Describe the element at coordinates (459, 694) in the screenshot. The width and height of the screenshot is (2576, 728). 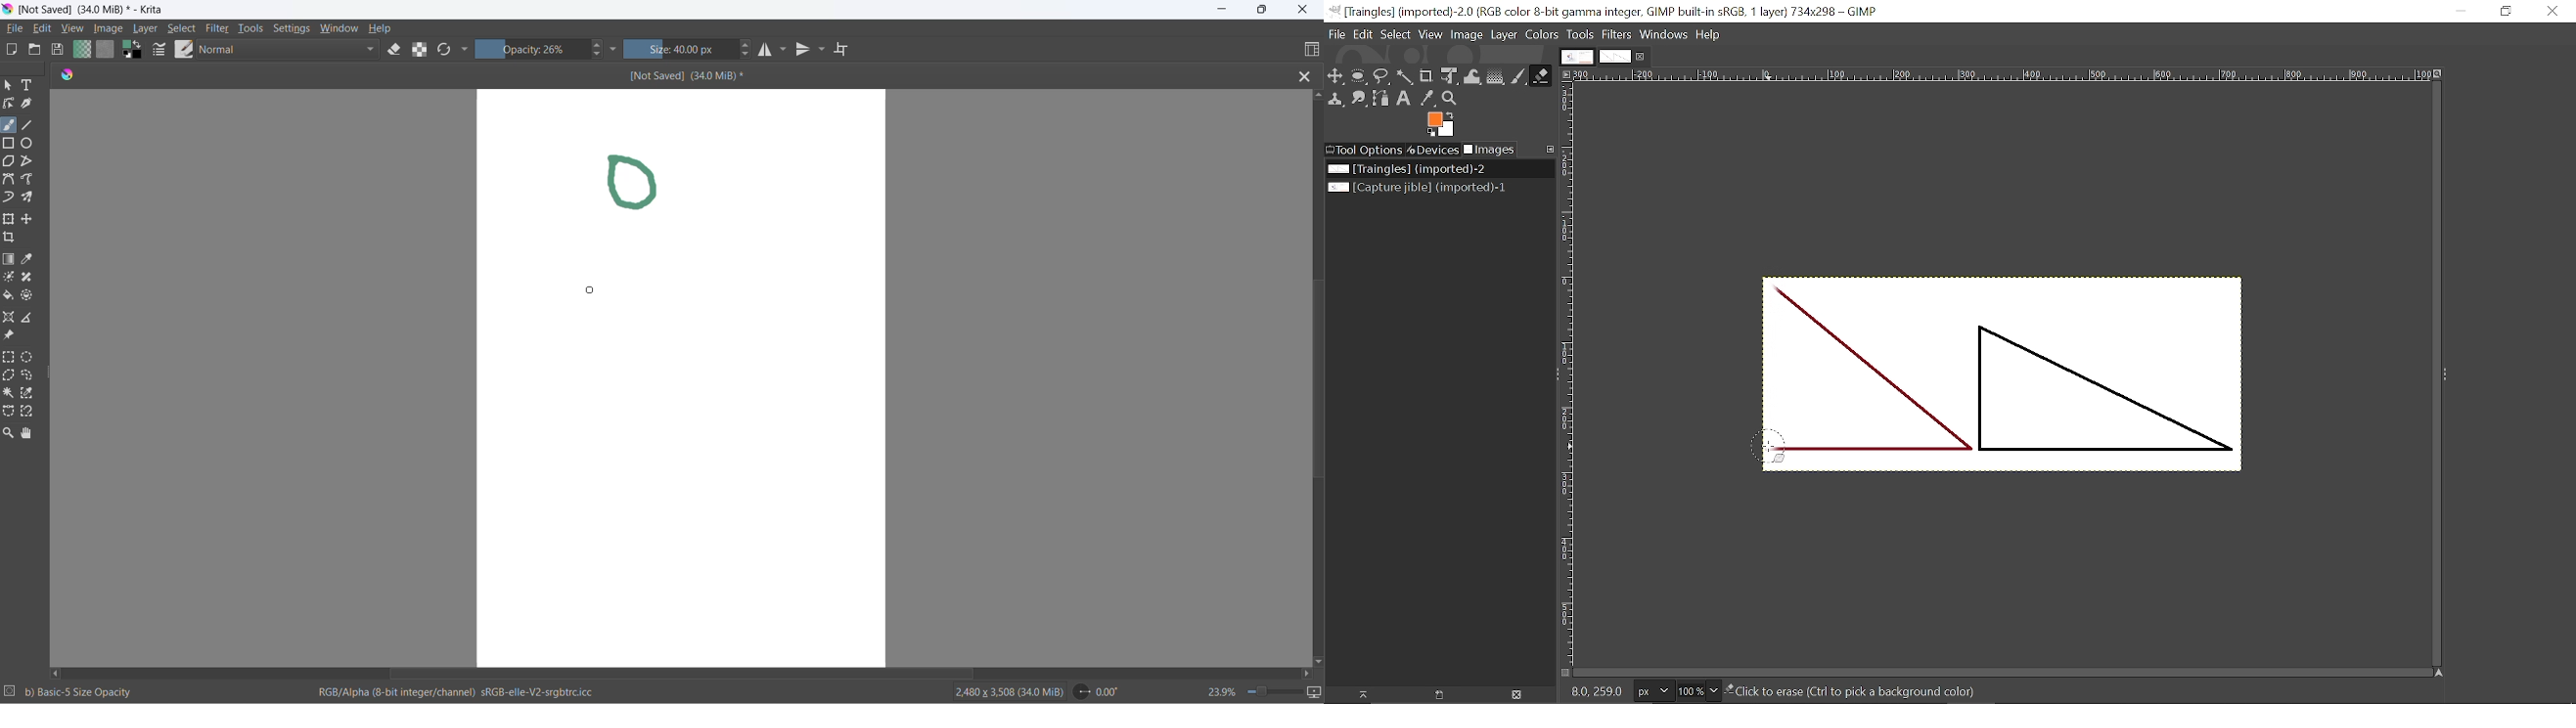
I see `RGB/Alpha (8-bit integer/channel) sRGb-elle-V2-srgbtrc.icc` at that location.